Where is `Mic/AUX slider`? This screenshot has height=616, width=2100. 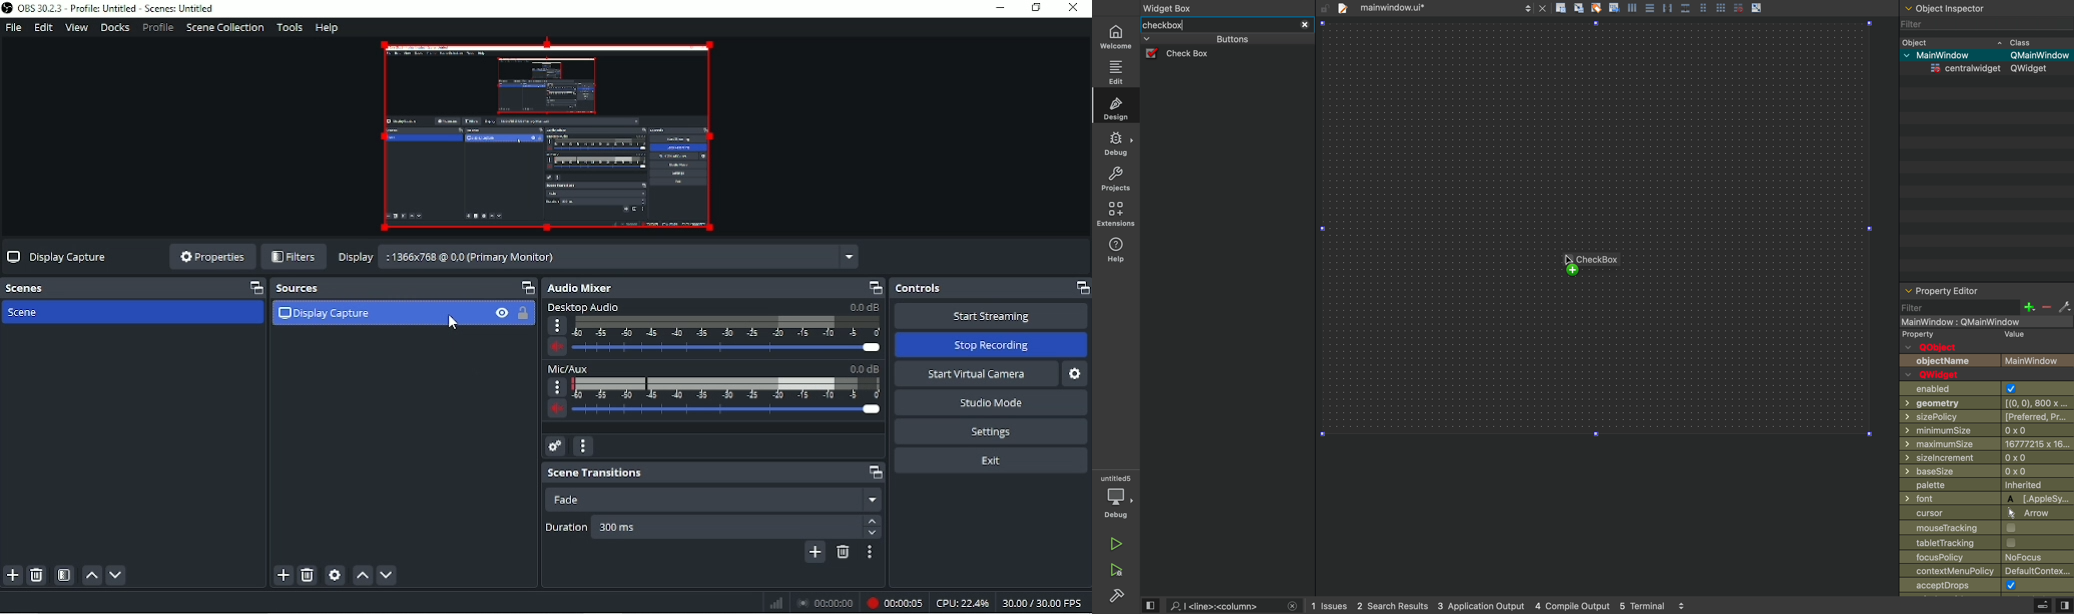 Mic/AUX slider is located at coordinates (712, 393).